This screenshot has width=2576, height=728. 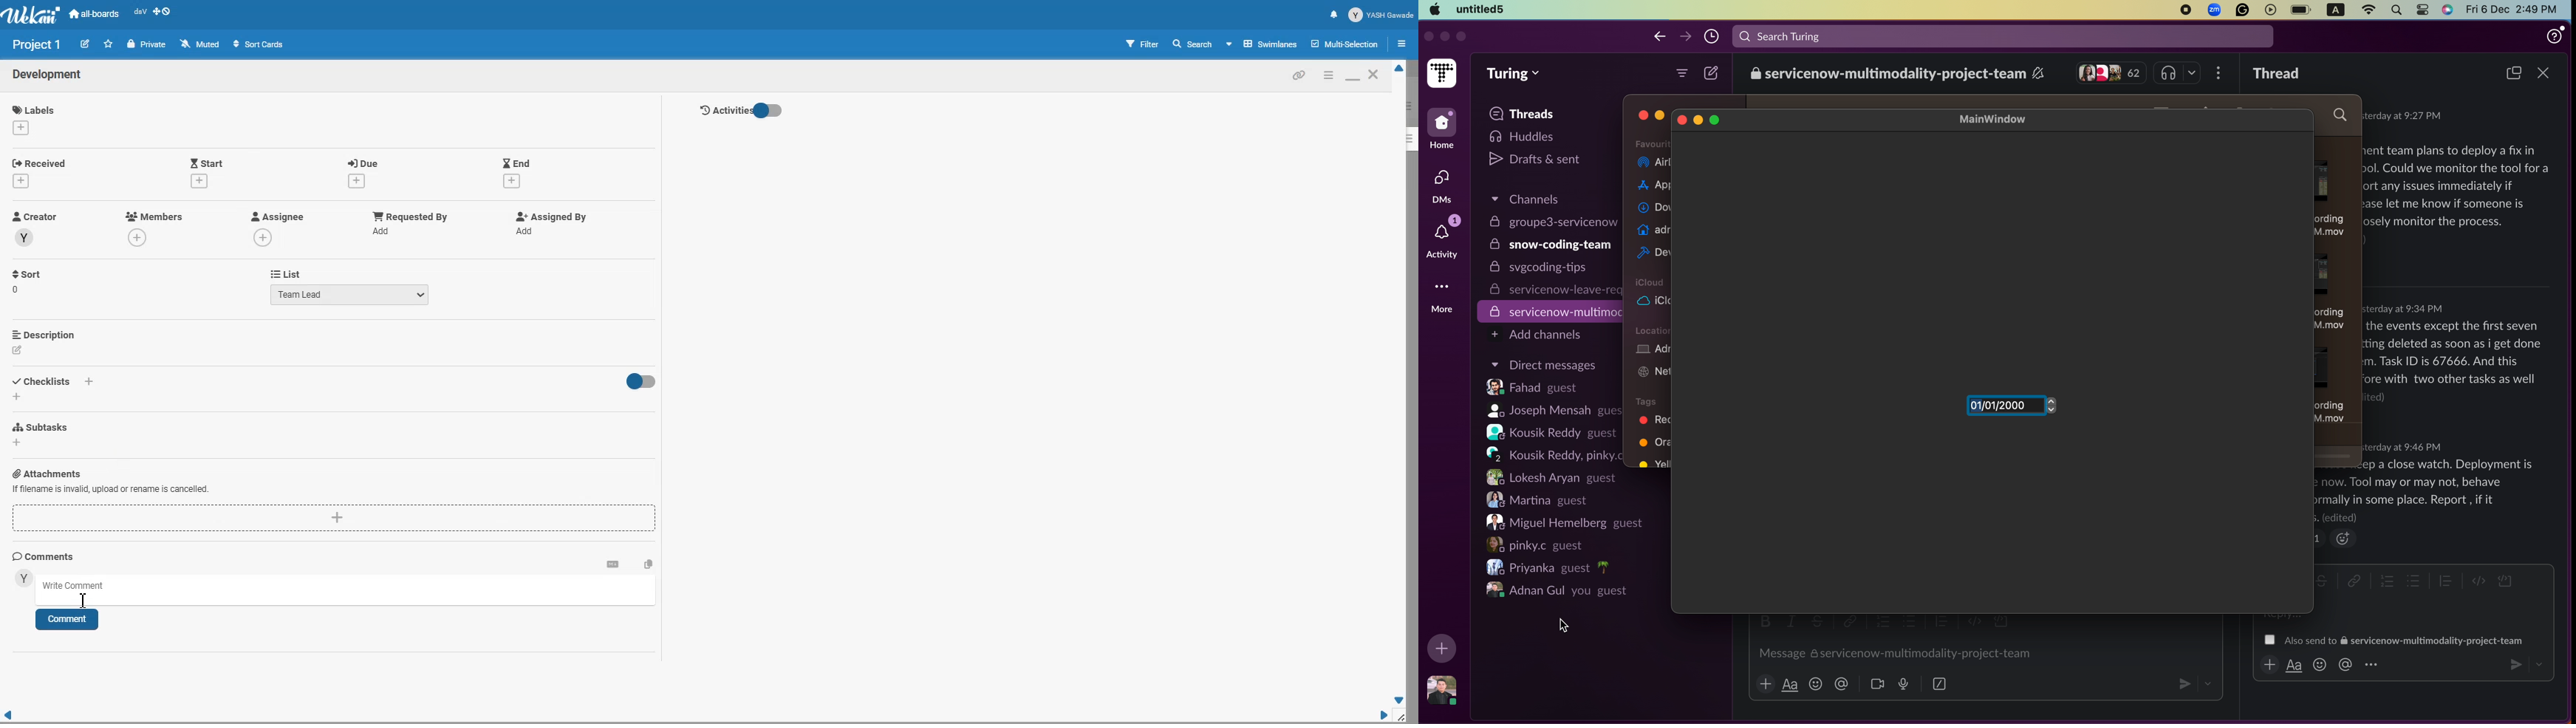 What do you see at coordinates (2543, 73) in the screenshot?
I see `close` at bounding box center [2543, 73].